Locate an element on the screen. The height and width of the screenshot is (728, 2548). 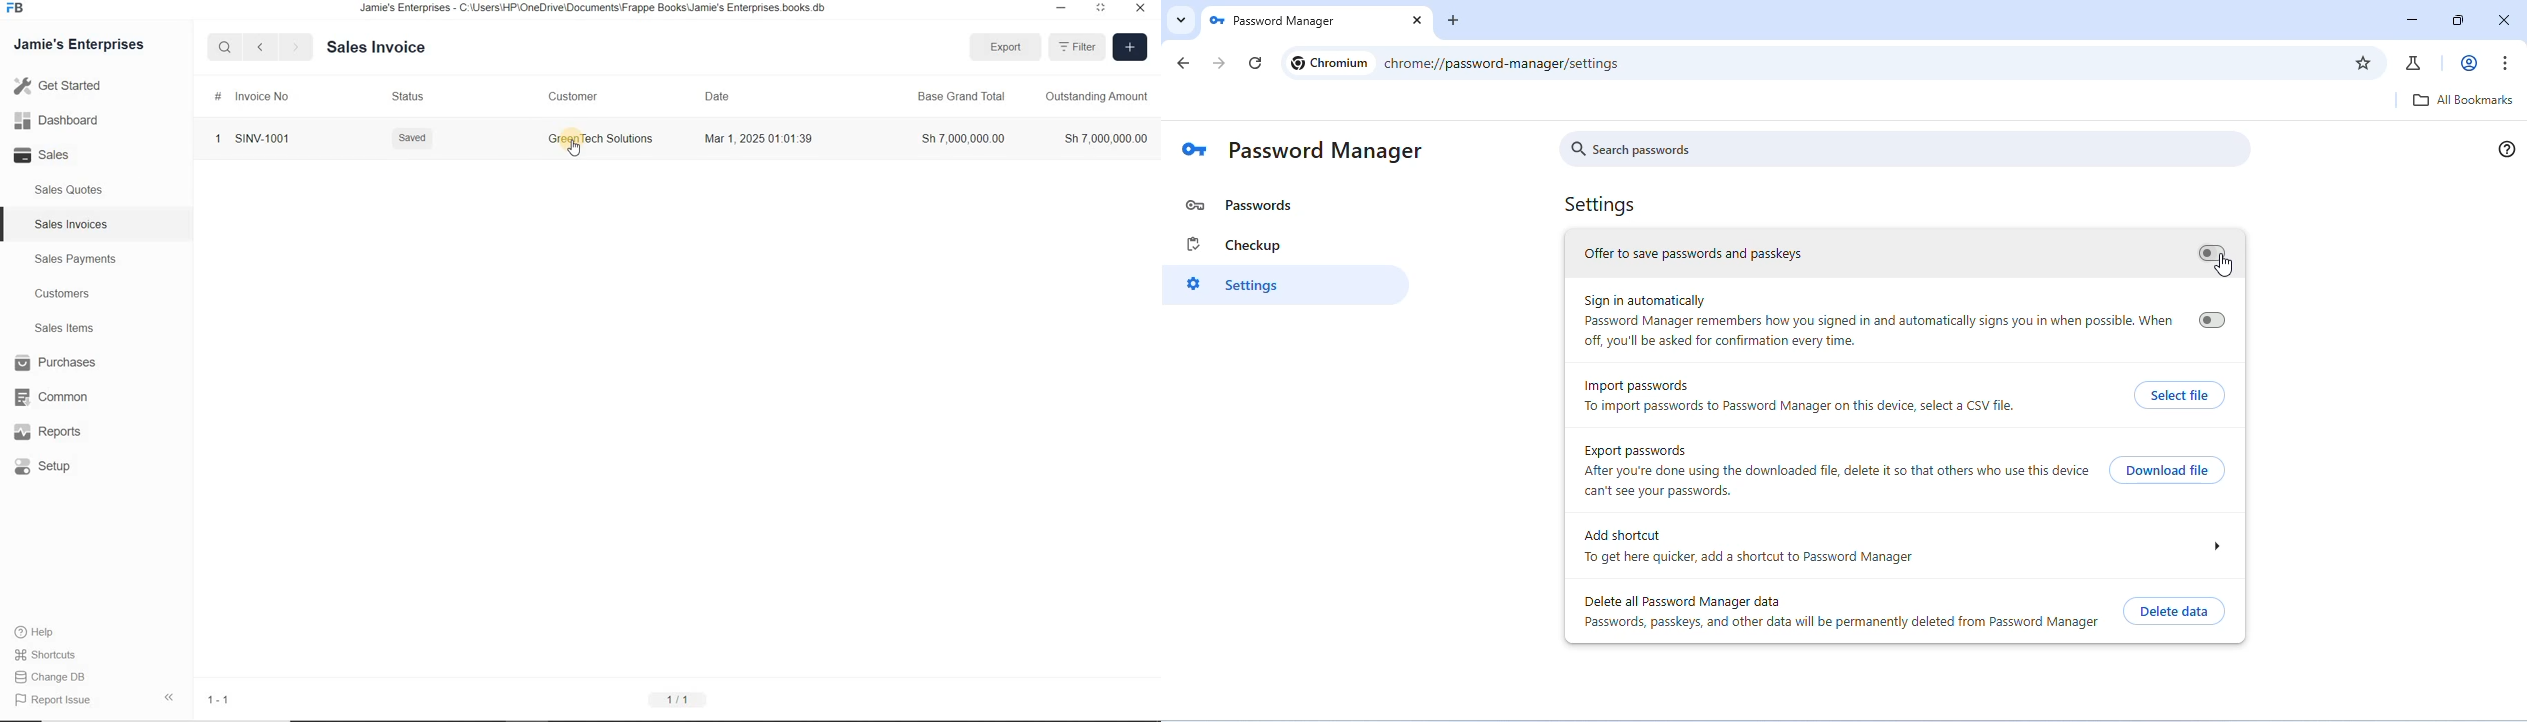
To get here quicker, add a shortcut to Password Manager is located at coordinates (1747, 556).